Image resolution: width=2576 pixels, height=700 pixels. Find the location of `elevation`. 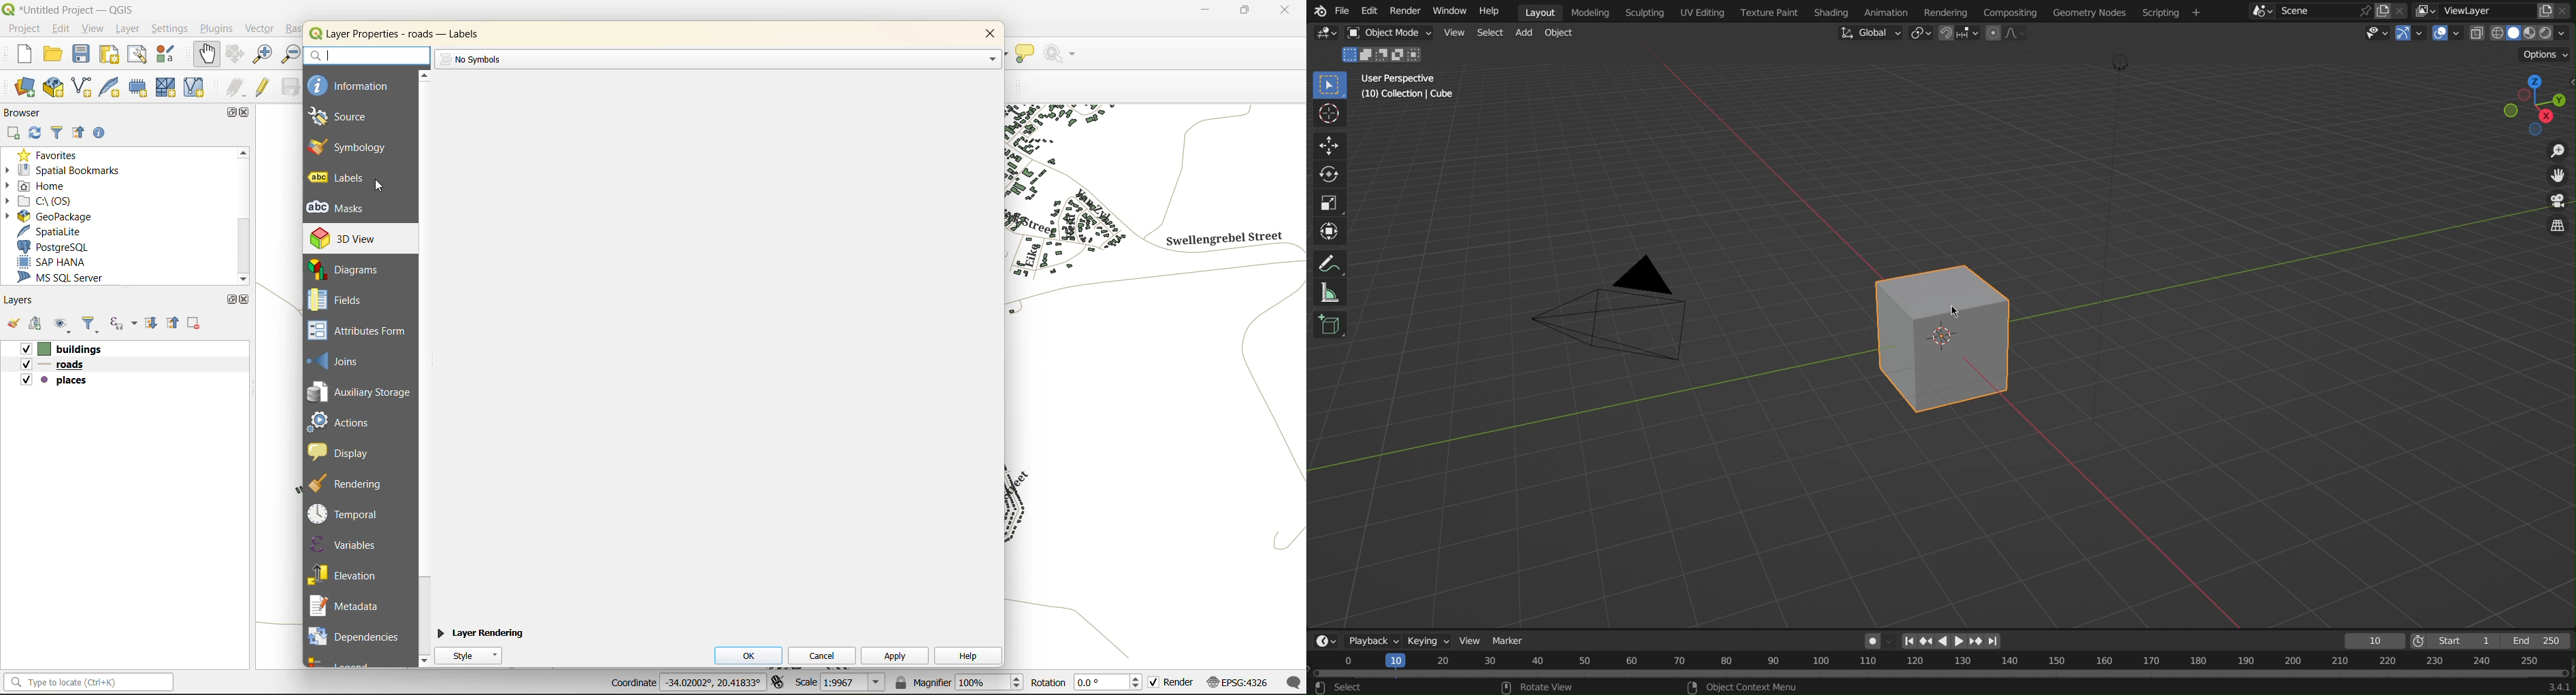

elevation is located at coordinates (348, 573).